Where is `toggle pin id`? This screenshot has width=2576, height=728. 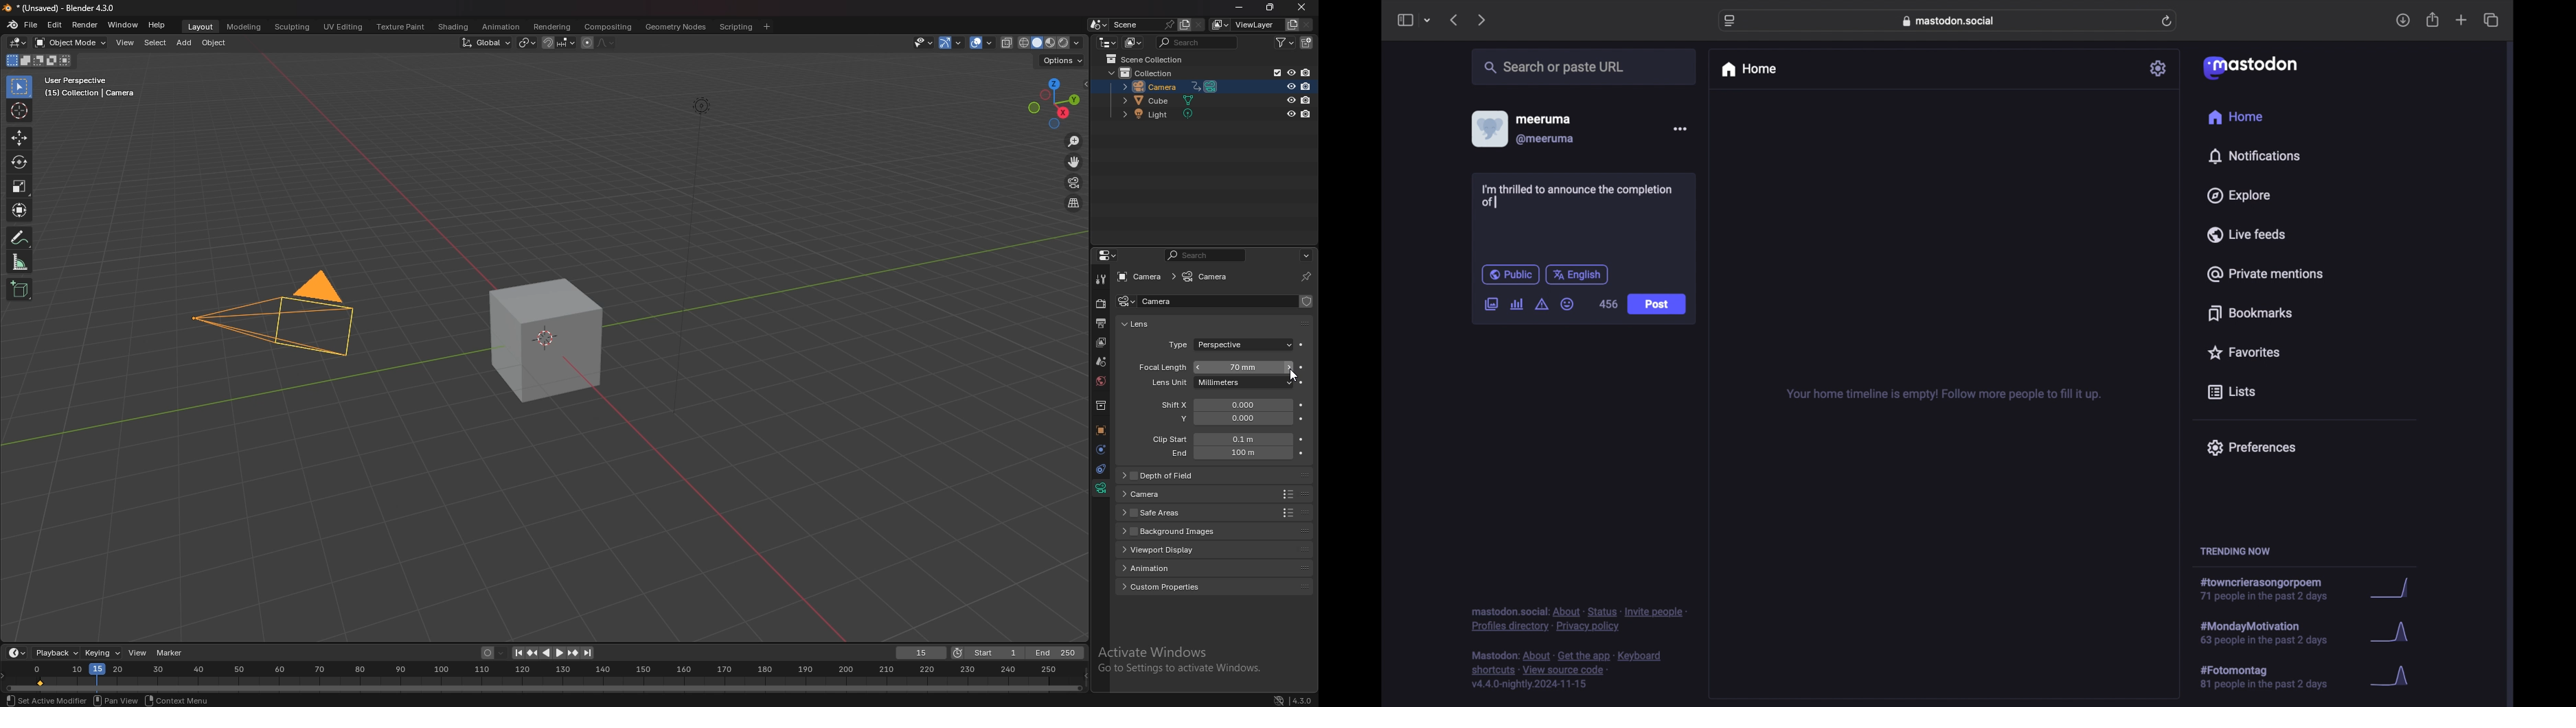 toggle pin id is located at coordinates (1304, 277).